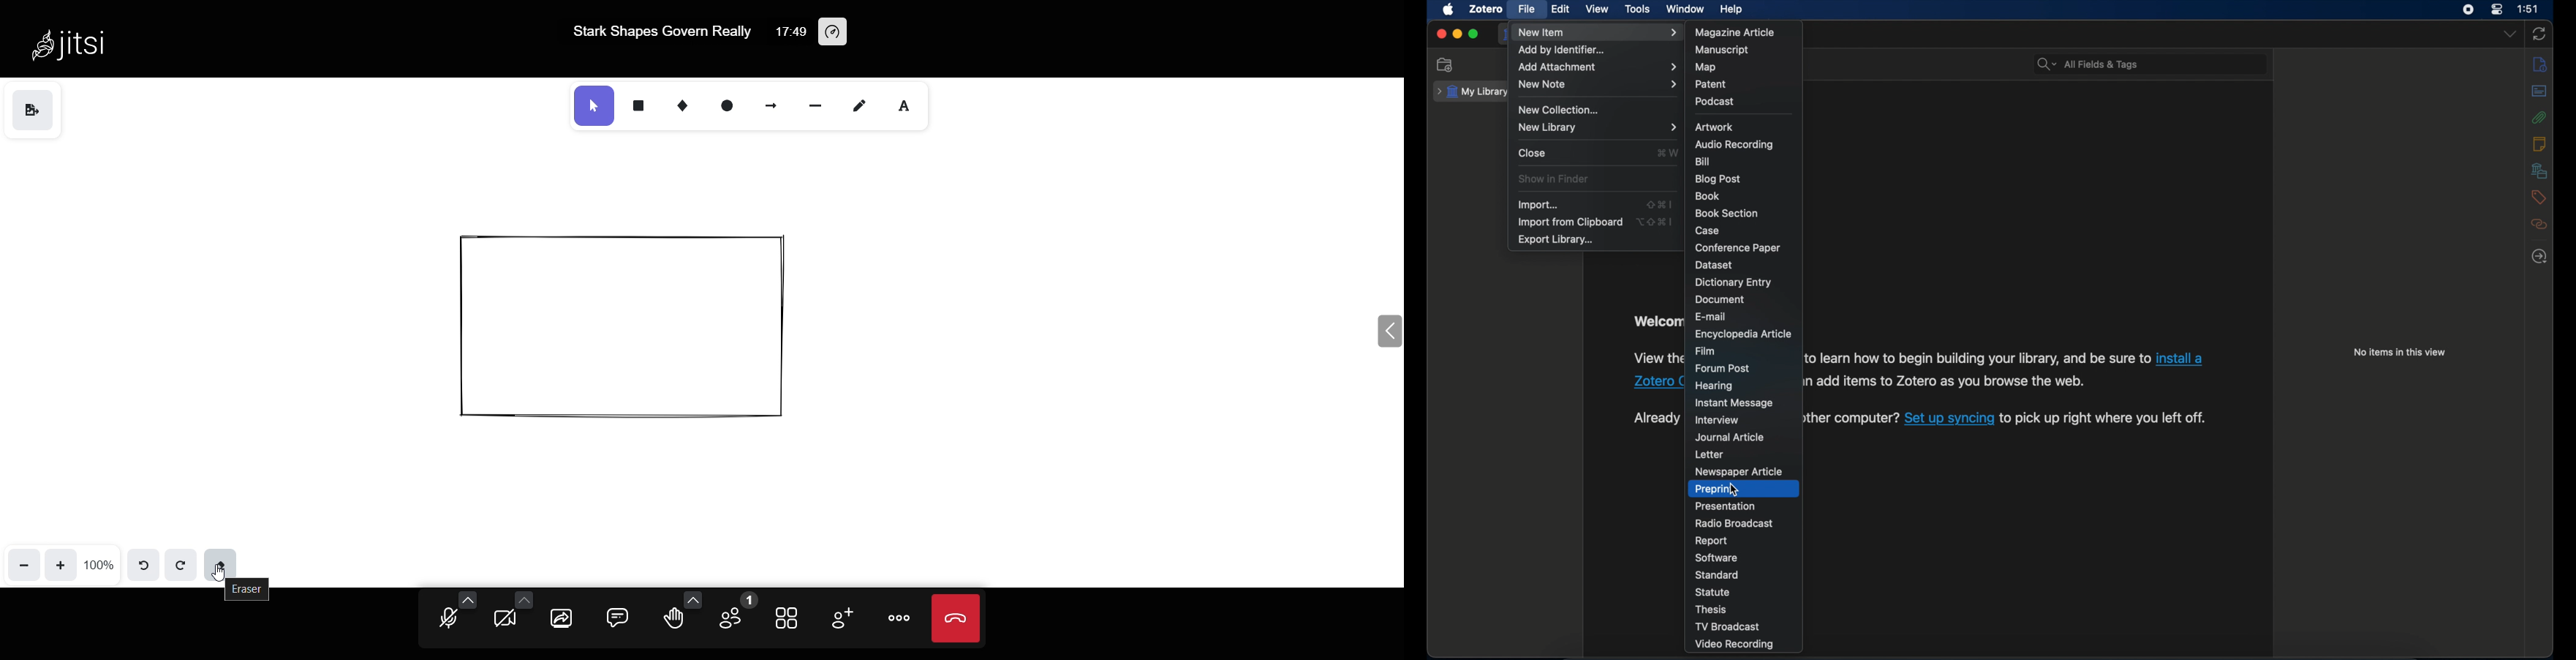  Describe the element at coordinates (1445, 64) in the screenshot. I see `new collection` at that location.